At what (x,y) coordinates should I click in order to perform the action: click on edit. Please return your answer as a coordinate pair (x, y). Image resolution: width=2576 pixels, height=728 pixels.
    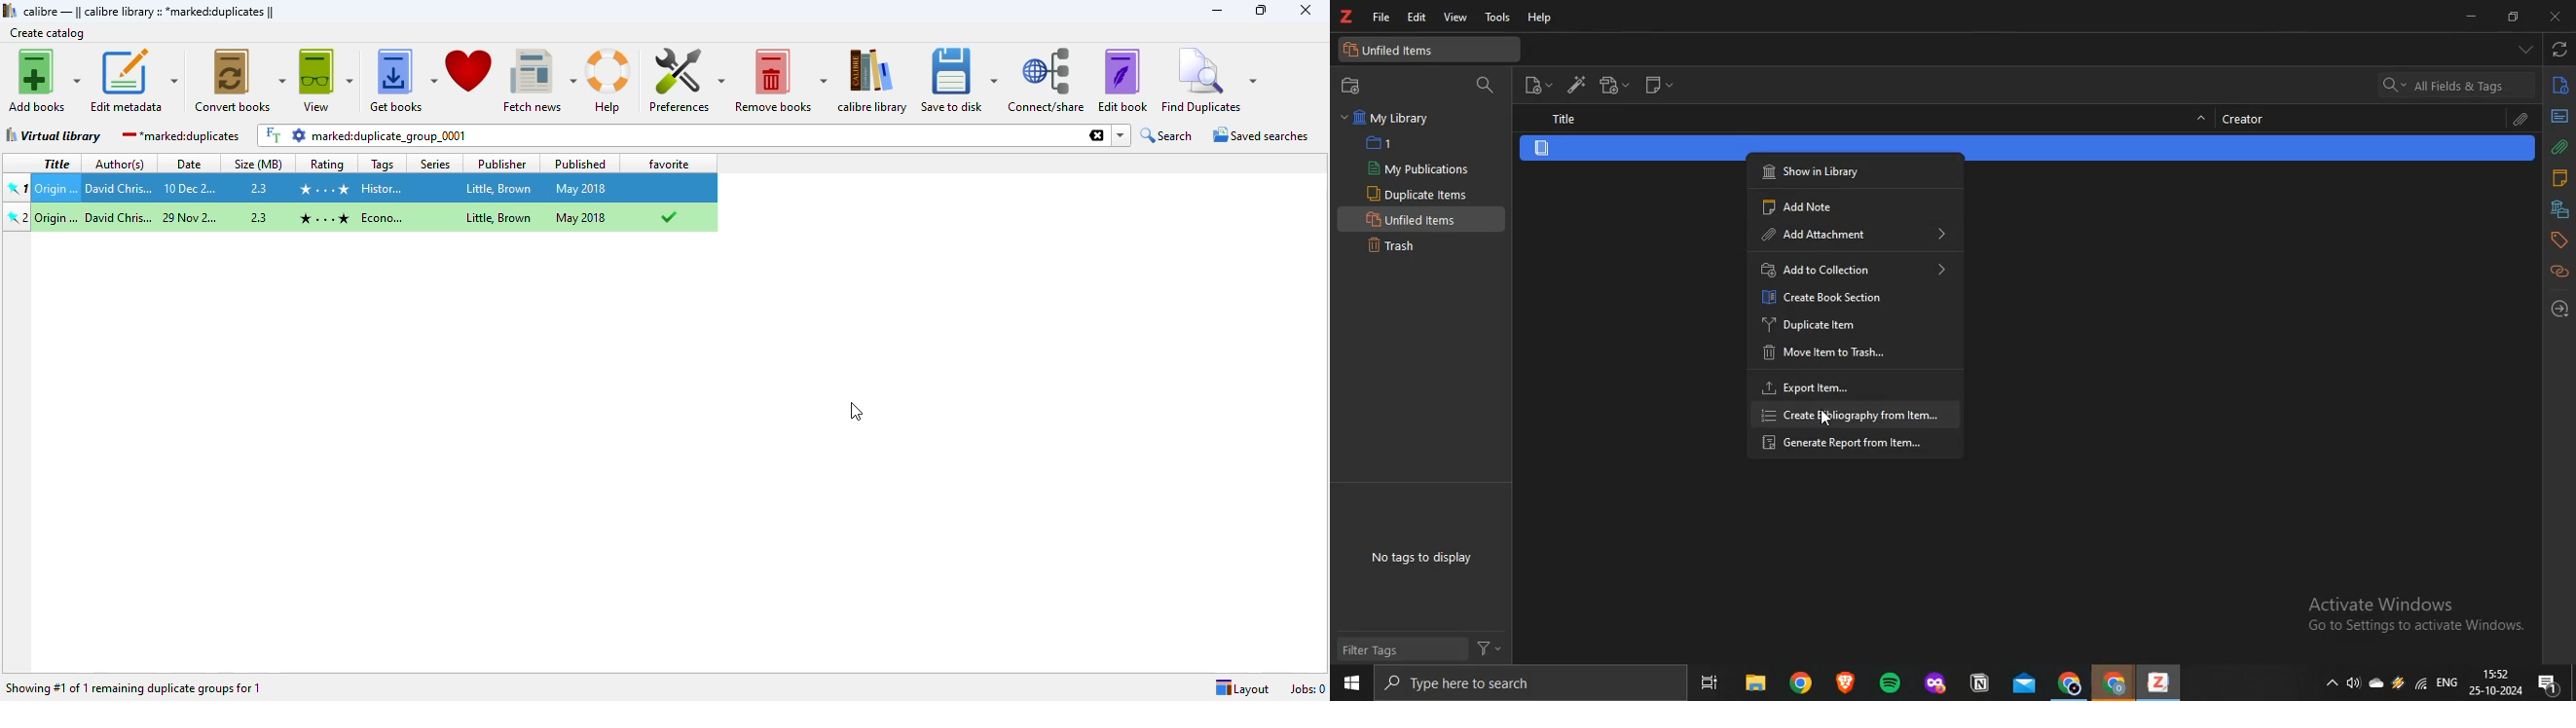
    Looking at the image, I should click on (1417, 18).